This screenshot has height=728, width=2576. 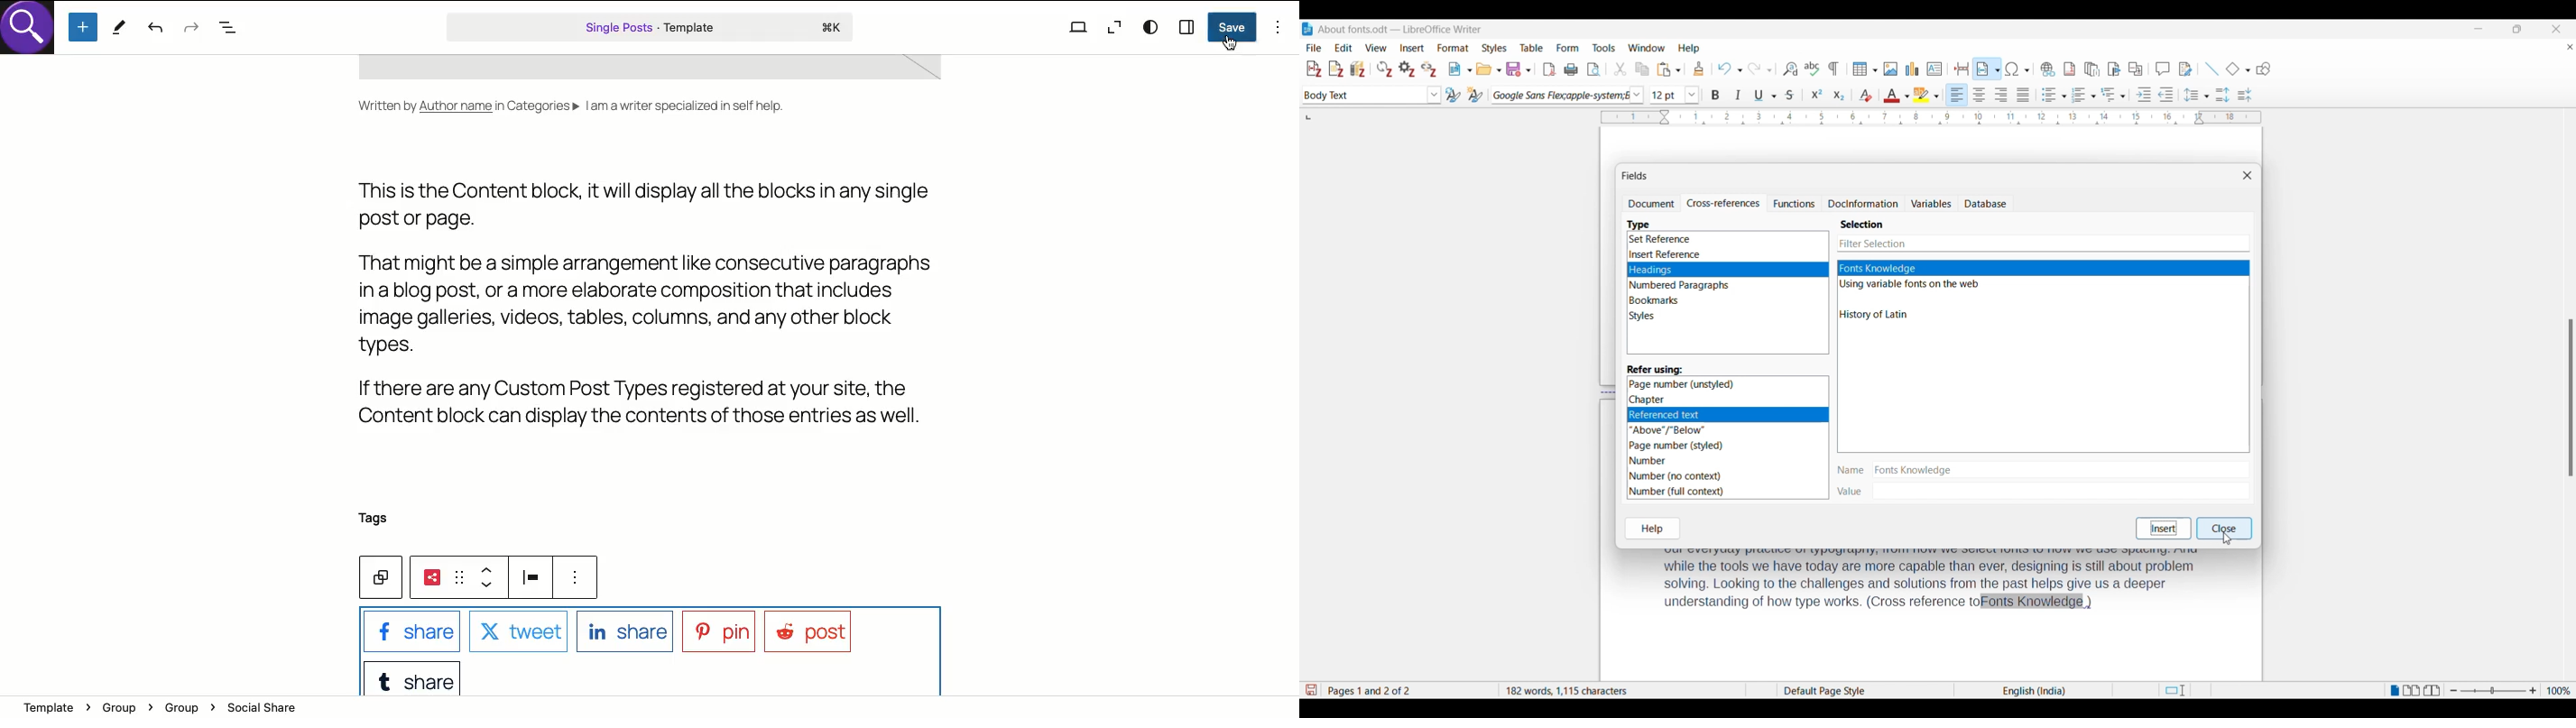 What do you see at coordinates (85, 27) in the screenshot?
I see `Add new block` at bounding box center [85, 27].